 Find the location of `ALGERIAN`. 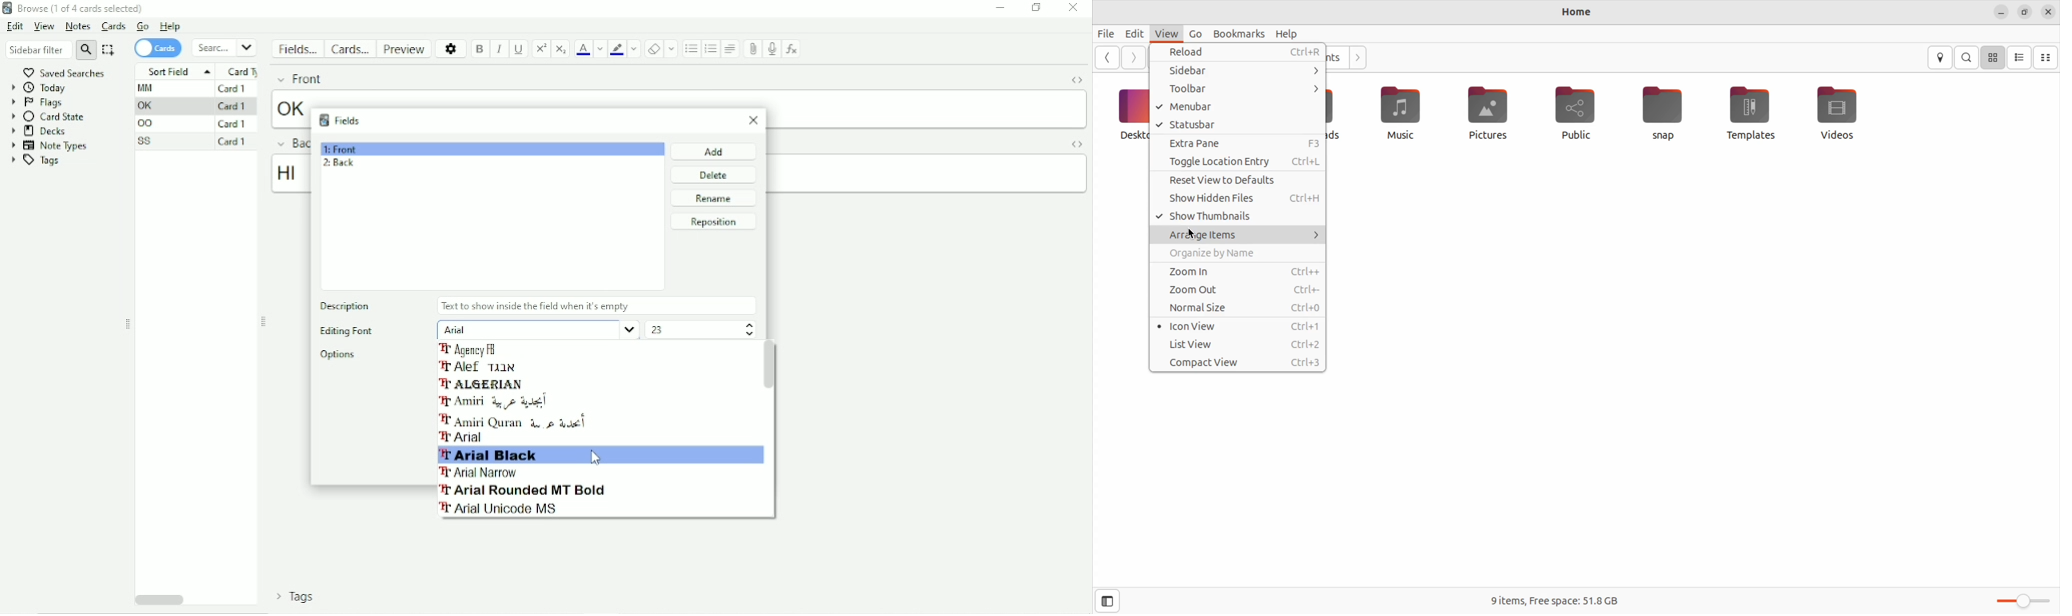

ALGERIAN is located at coordinates (486, 385).